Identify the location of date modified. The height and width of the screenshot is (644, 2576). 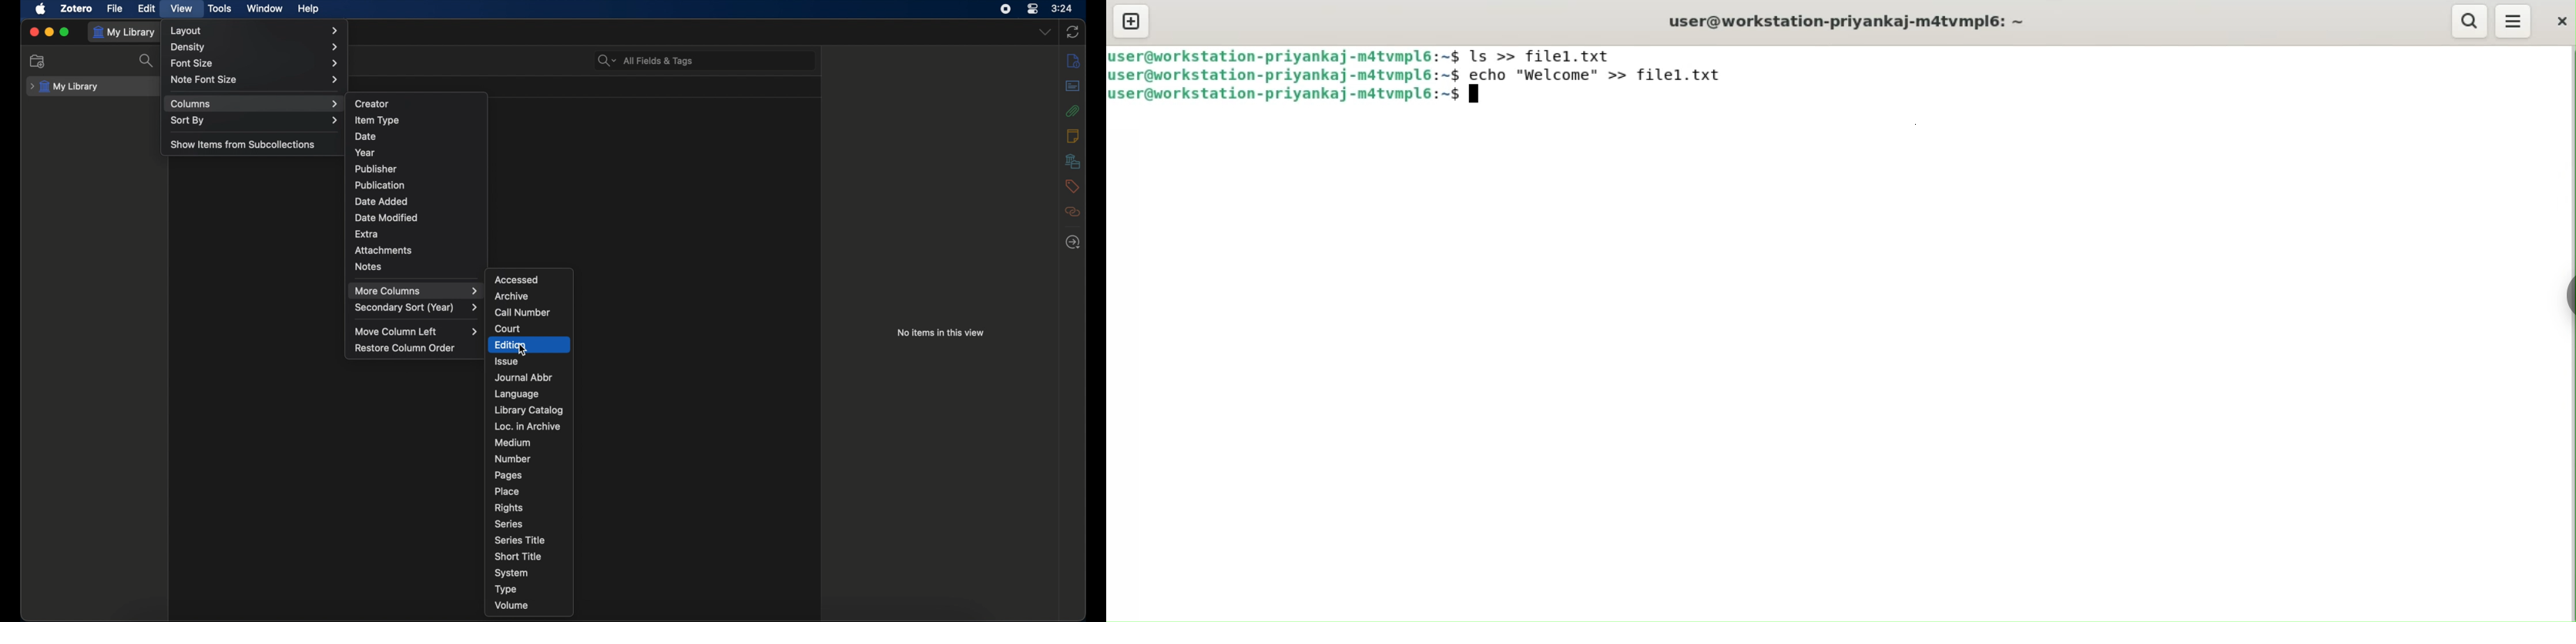
(387, 218).